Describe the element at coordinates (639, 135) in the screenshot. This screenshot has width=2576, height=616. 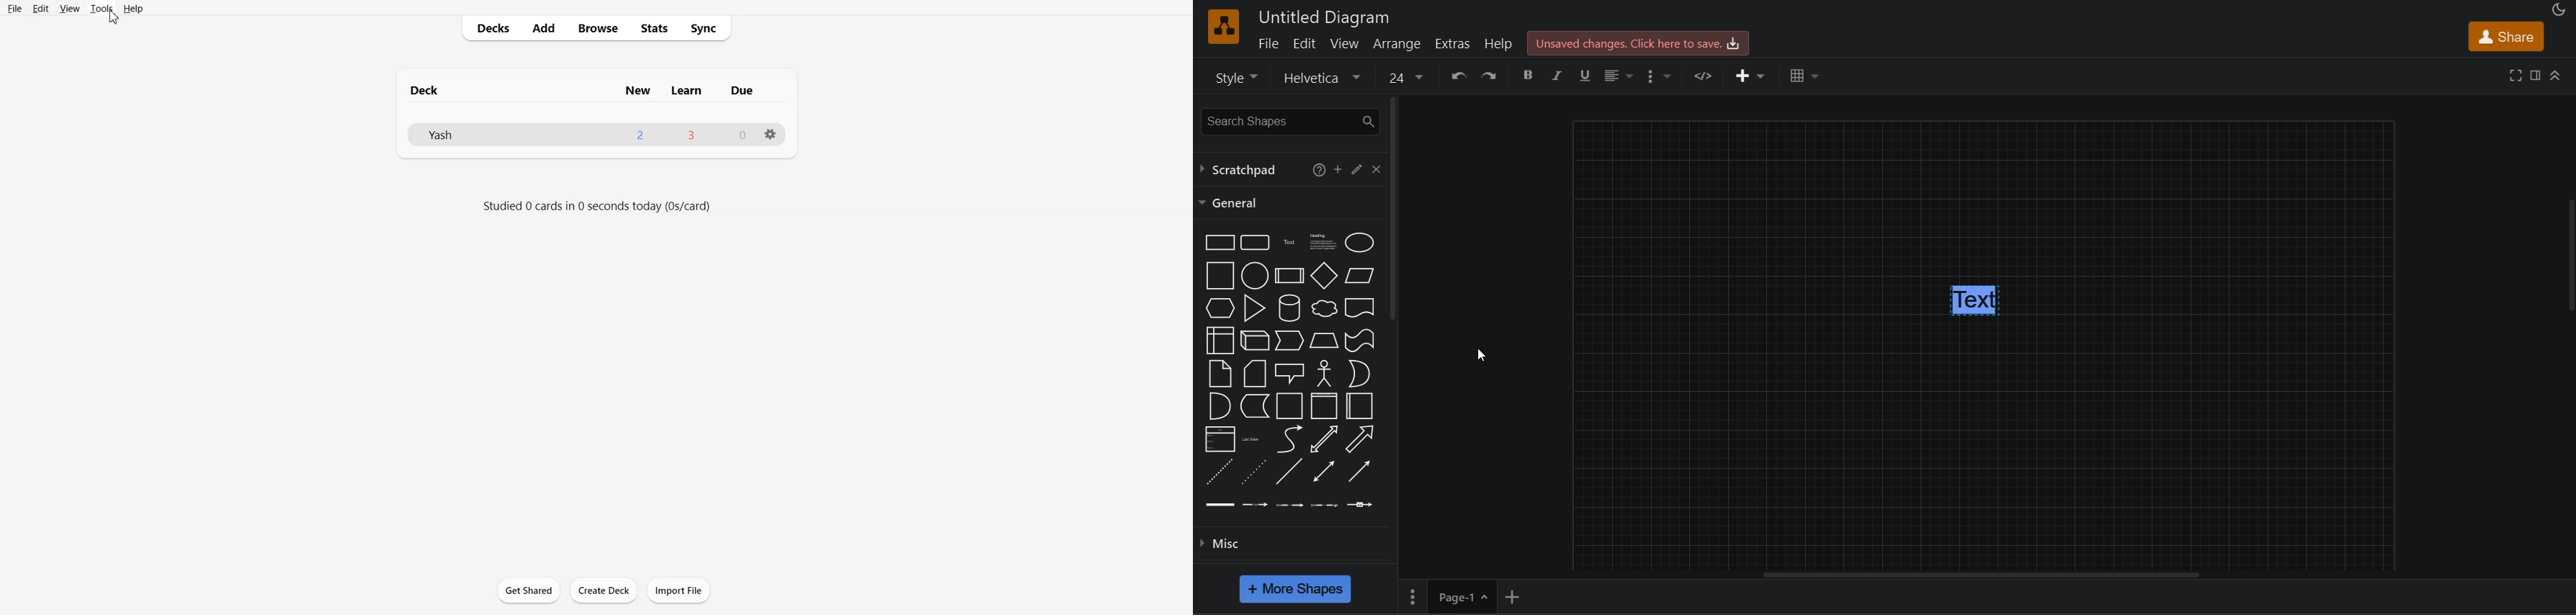
I see `2` at that location.